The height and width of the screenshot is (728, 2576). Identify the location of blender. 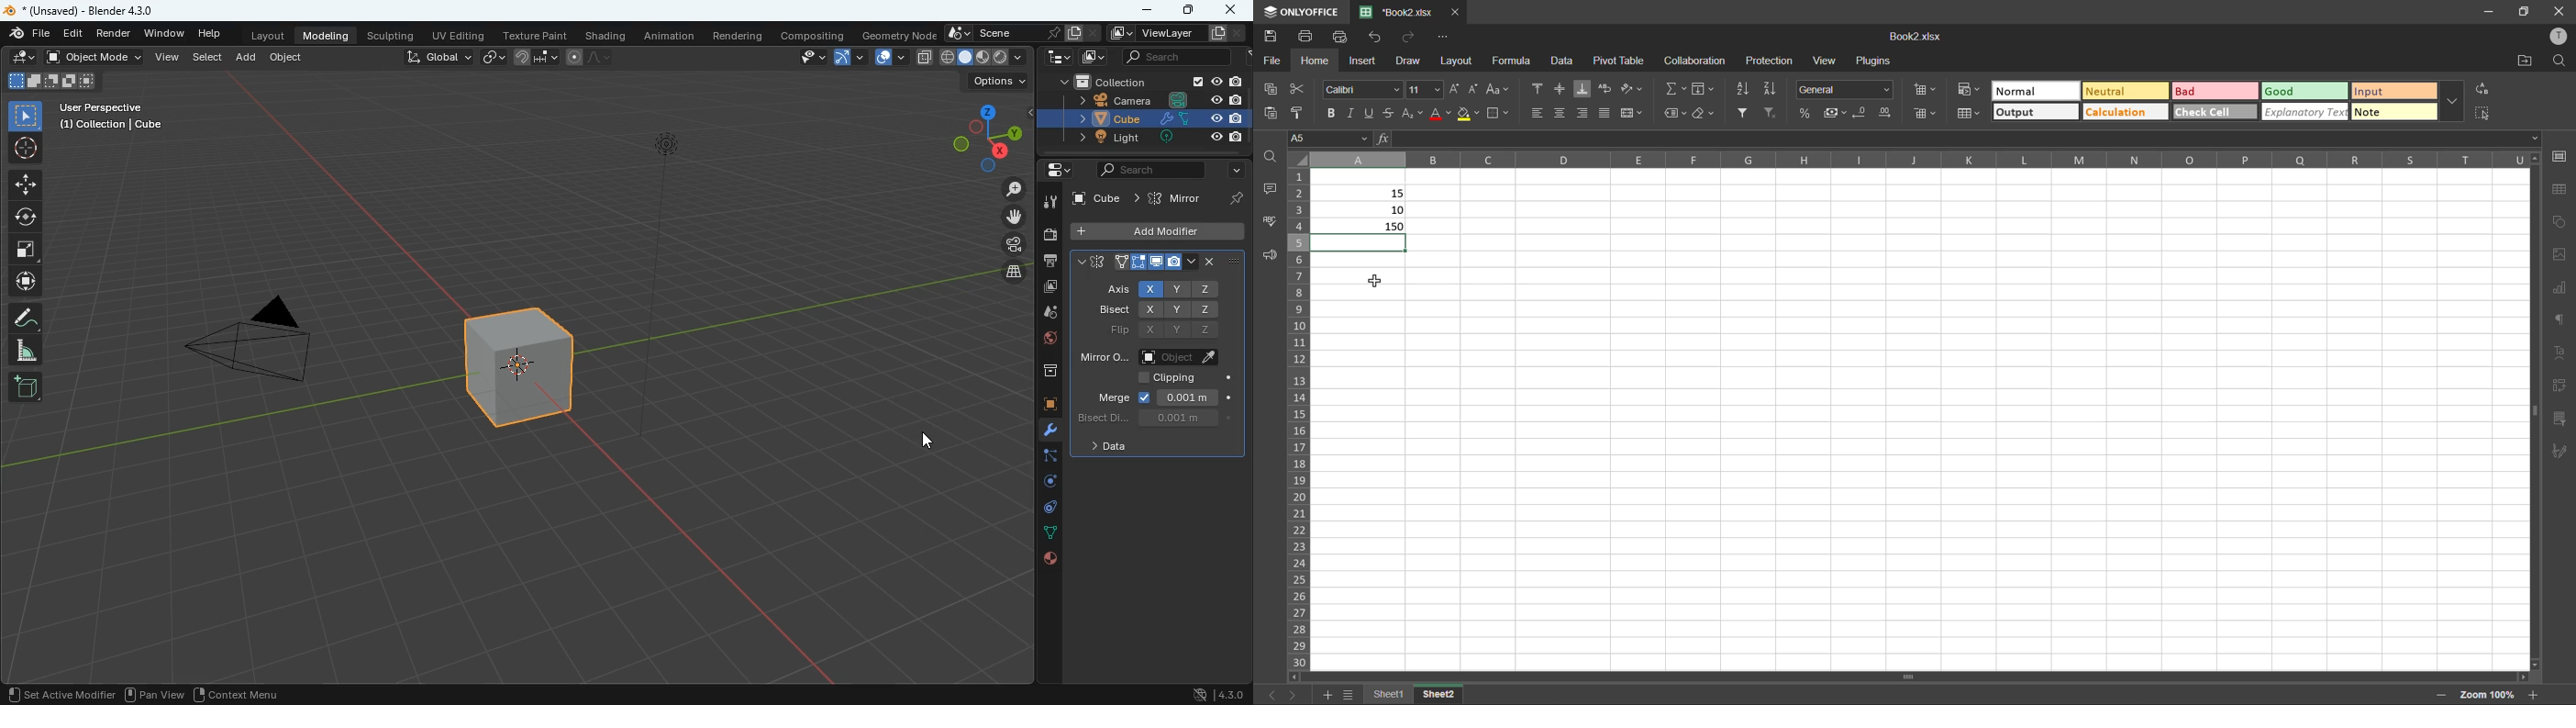
(83, 11).